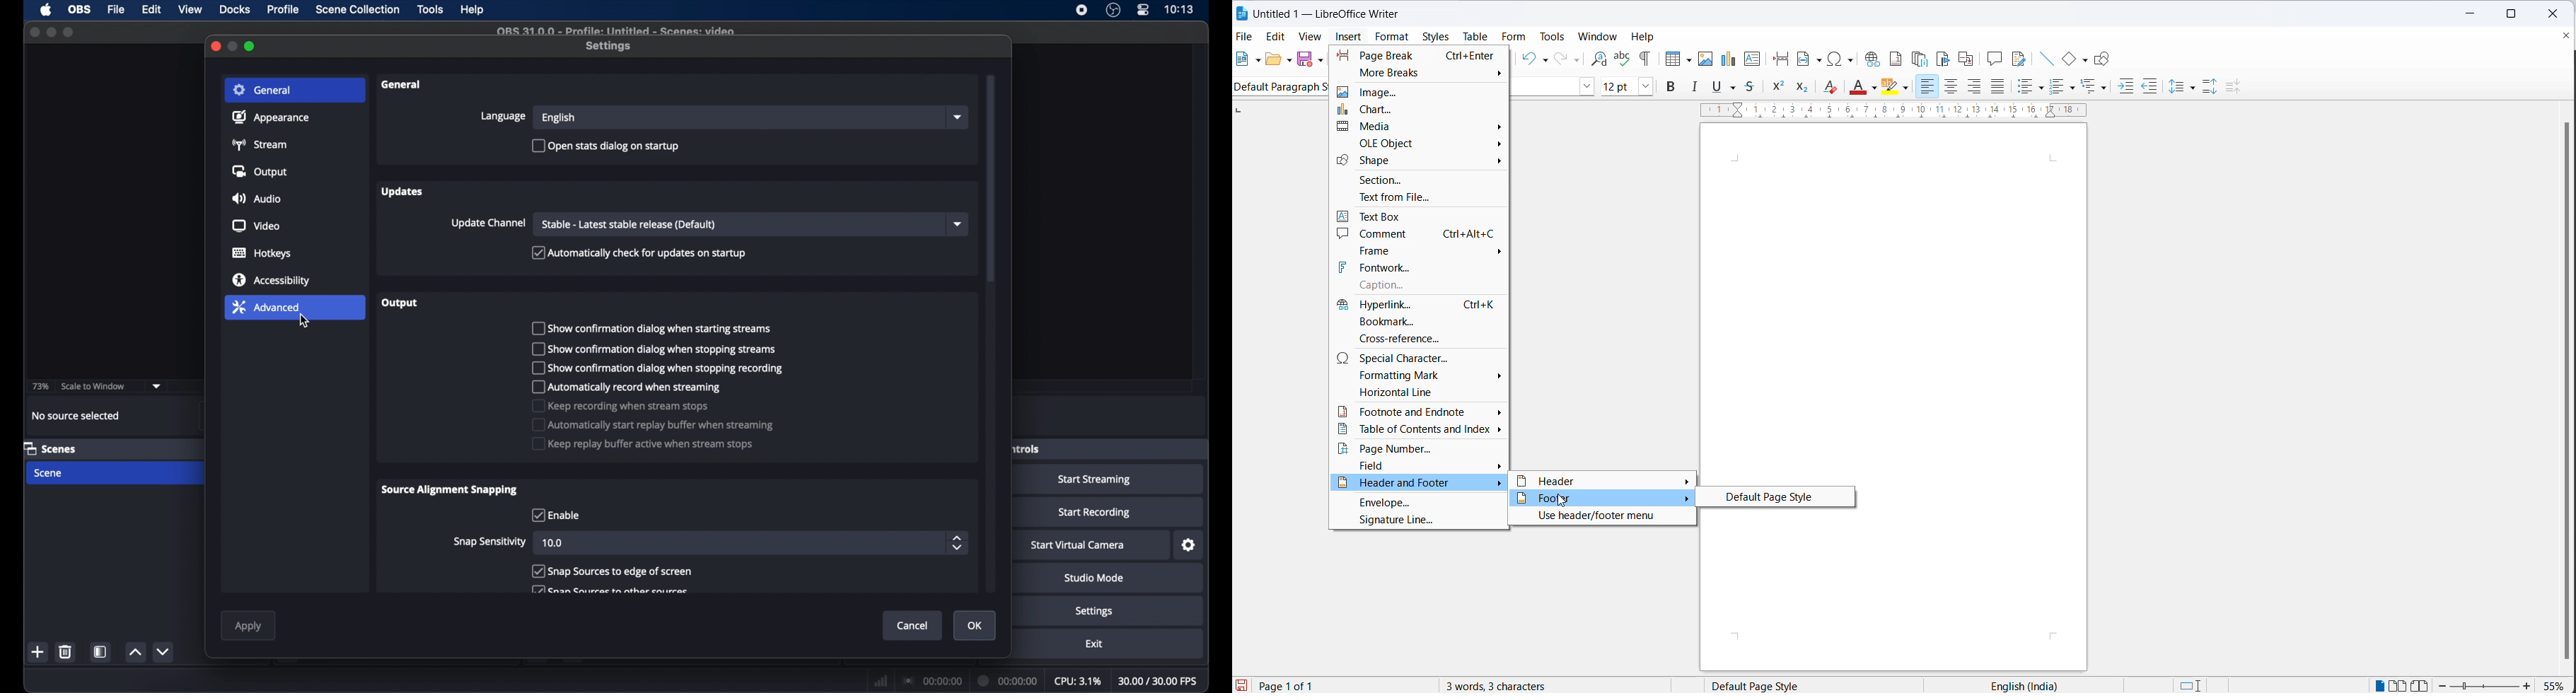 The height and width of the screenshot is (700, 2576). What do you see at coordinates (559, 118) in the screenshot?
I see `english` at bounding box center [559, 118].